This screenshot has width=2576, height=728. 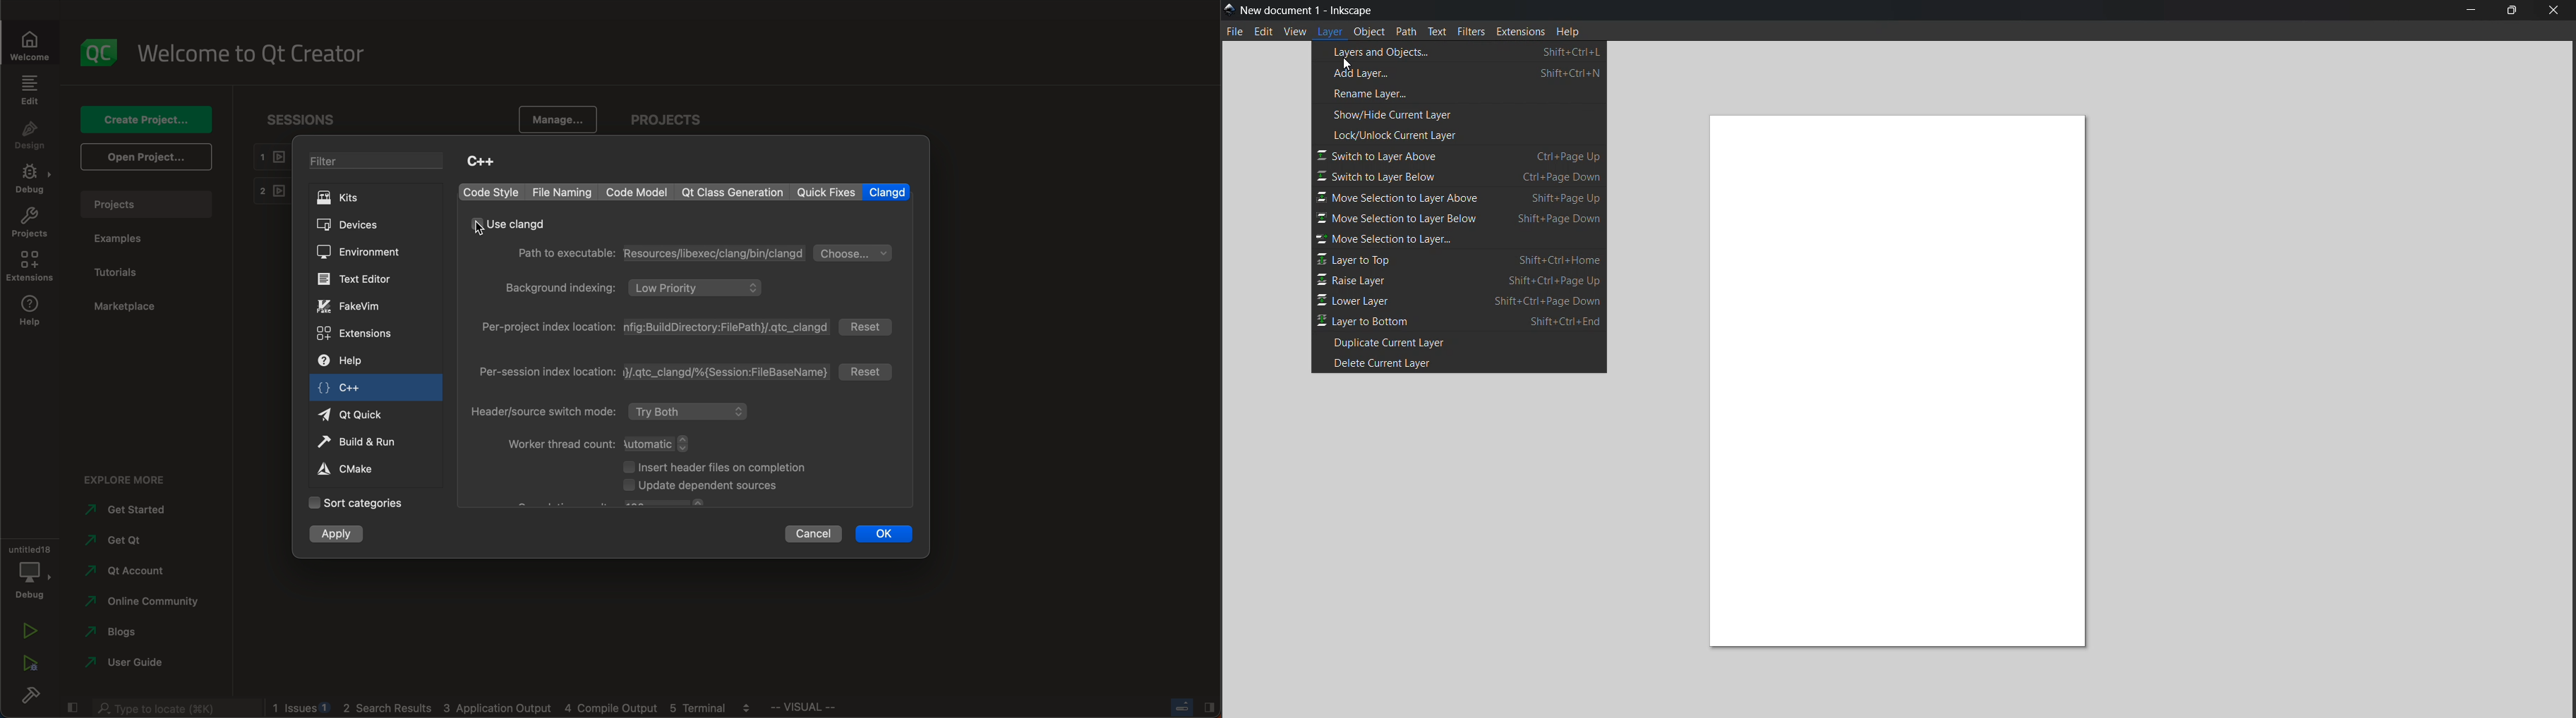 What do you see at coordinates (1457, 364) in the screenshot?
I see `Delete current layer` at bounding box center [1457, 364].